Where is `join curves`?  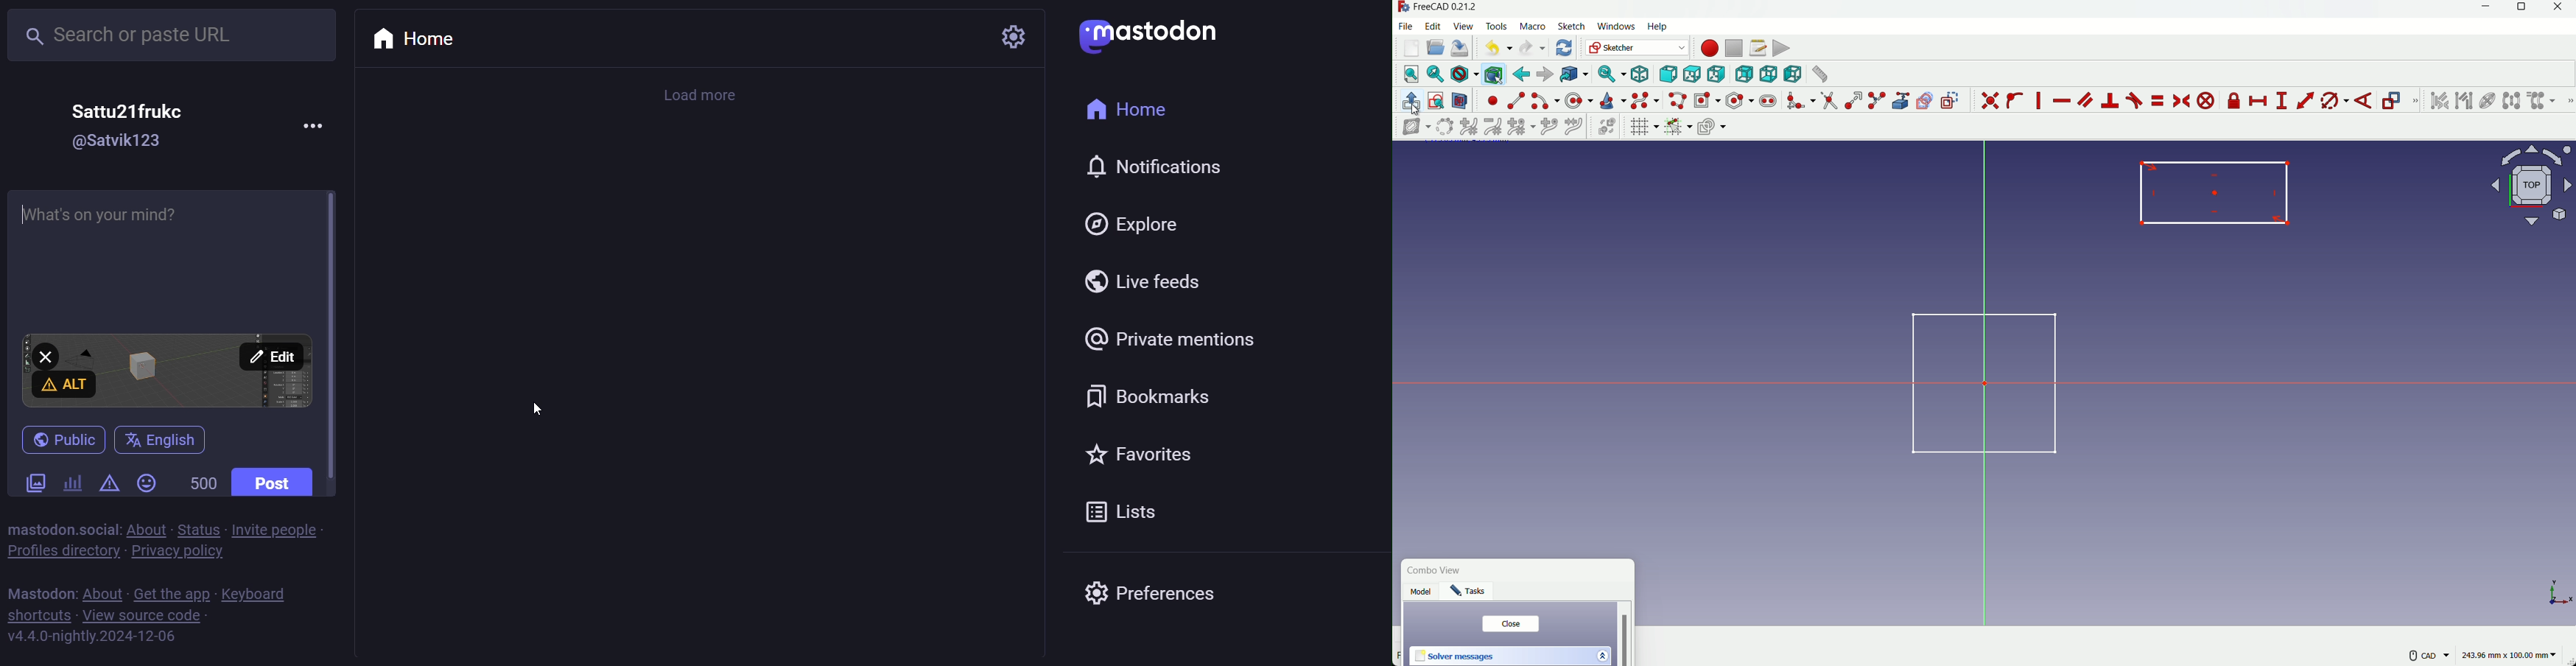 join curves is located at coordinates (1577, 125).